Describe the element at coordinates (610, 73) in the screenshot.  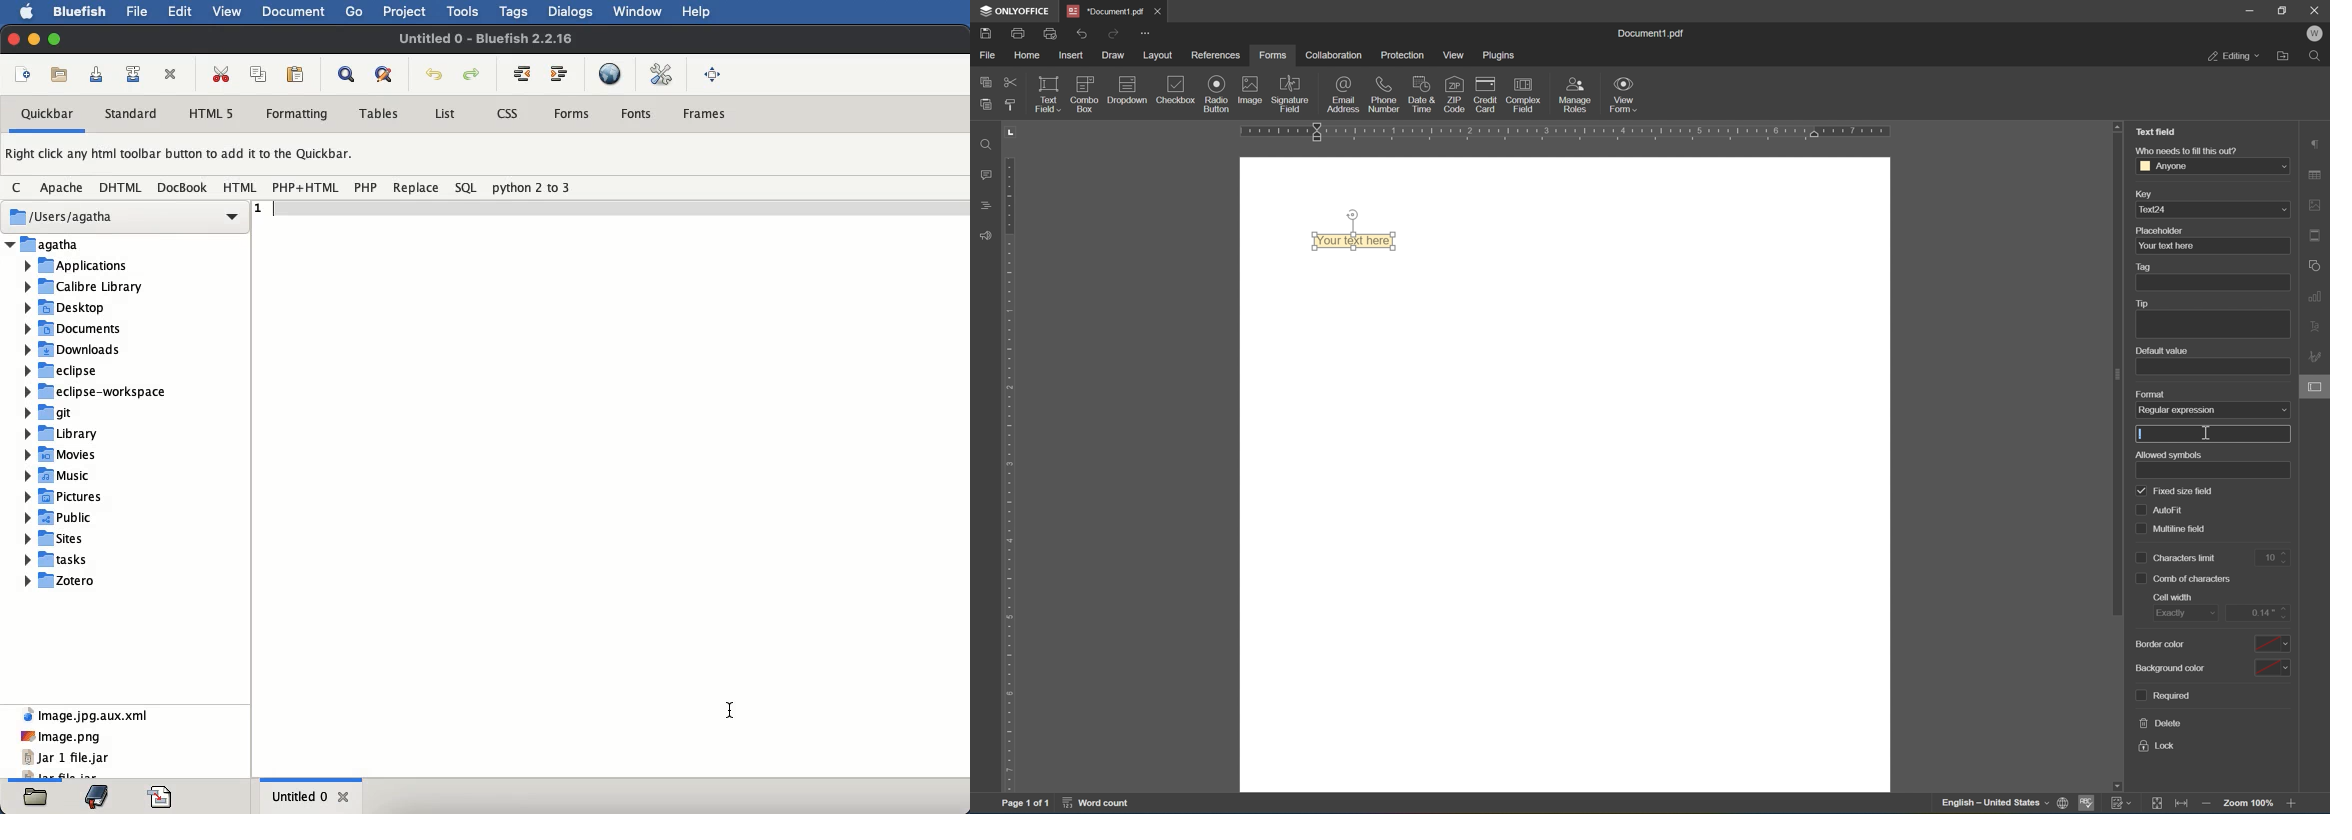
I see `preview in browser` at that location.